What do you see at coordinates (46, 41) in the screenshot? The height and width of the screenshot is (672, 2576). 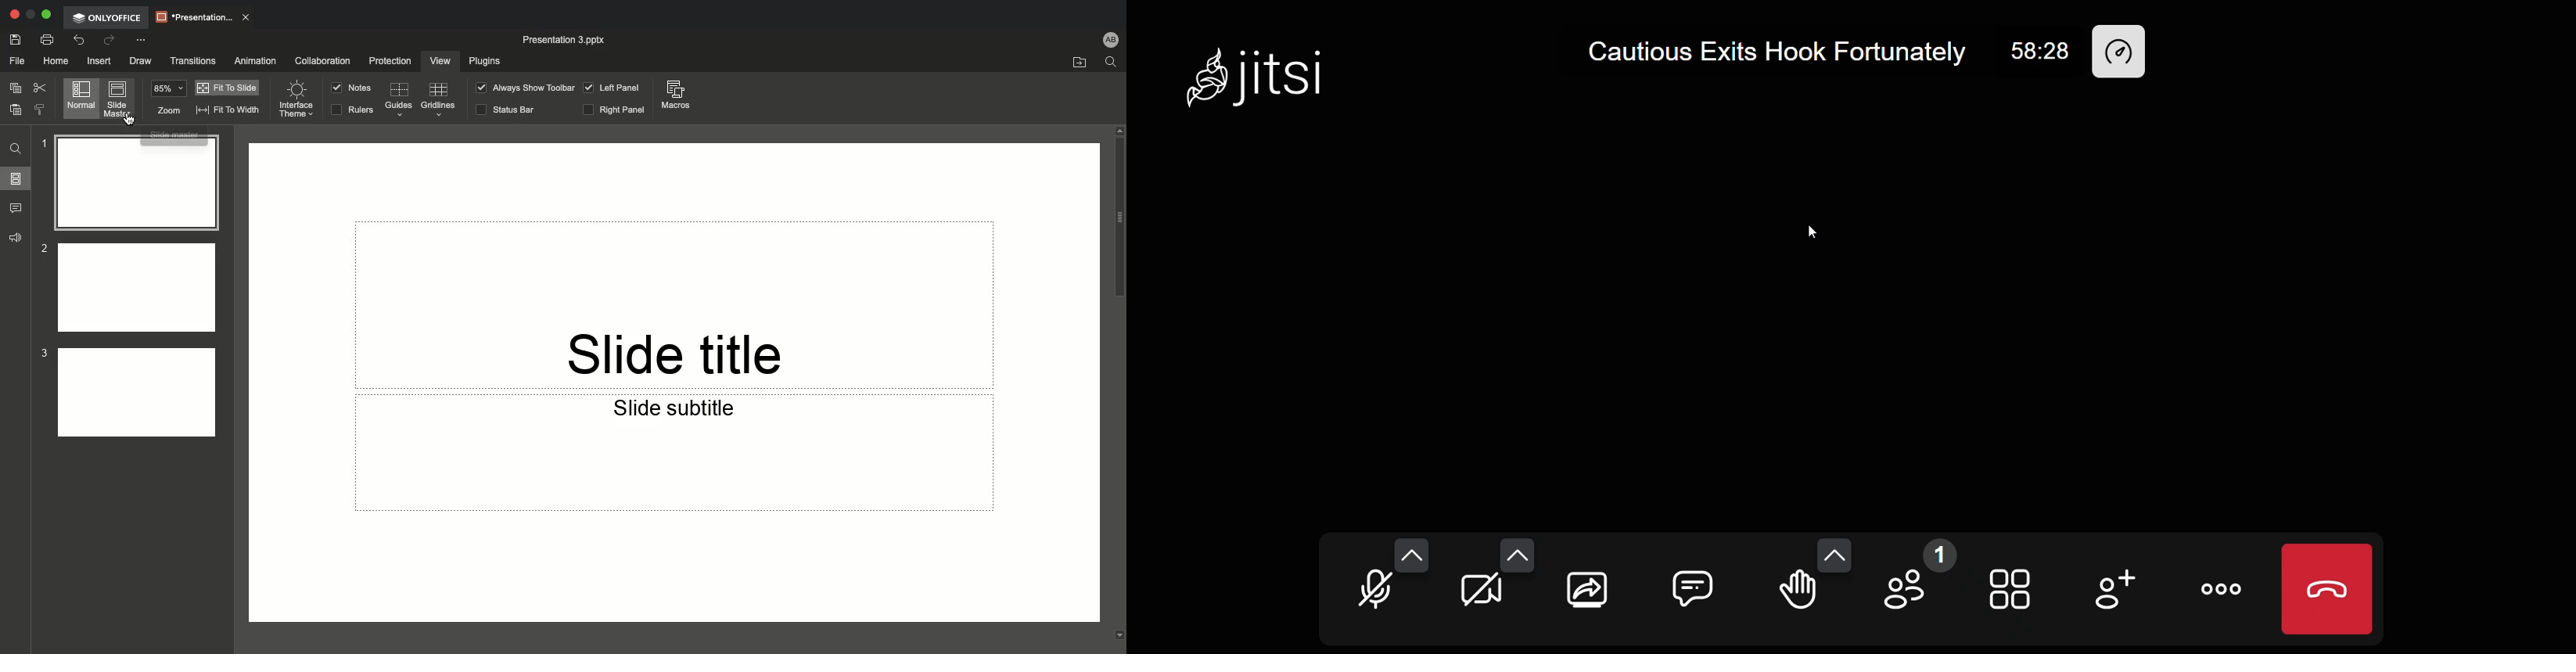 I see `Print` at bounding box center [46, 41].